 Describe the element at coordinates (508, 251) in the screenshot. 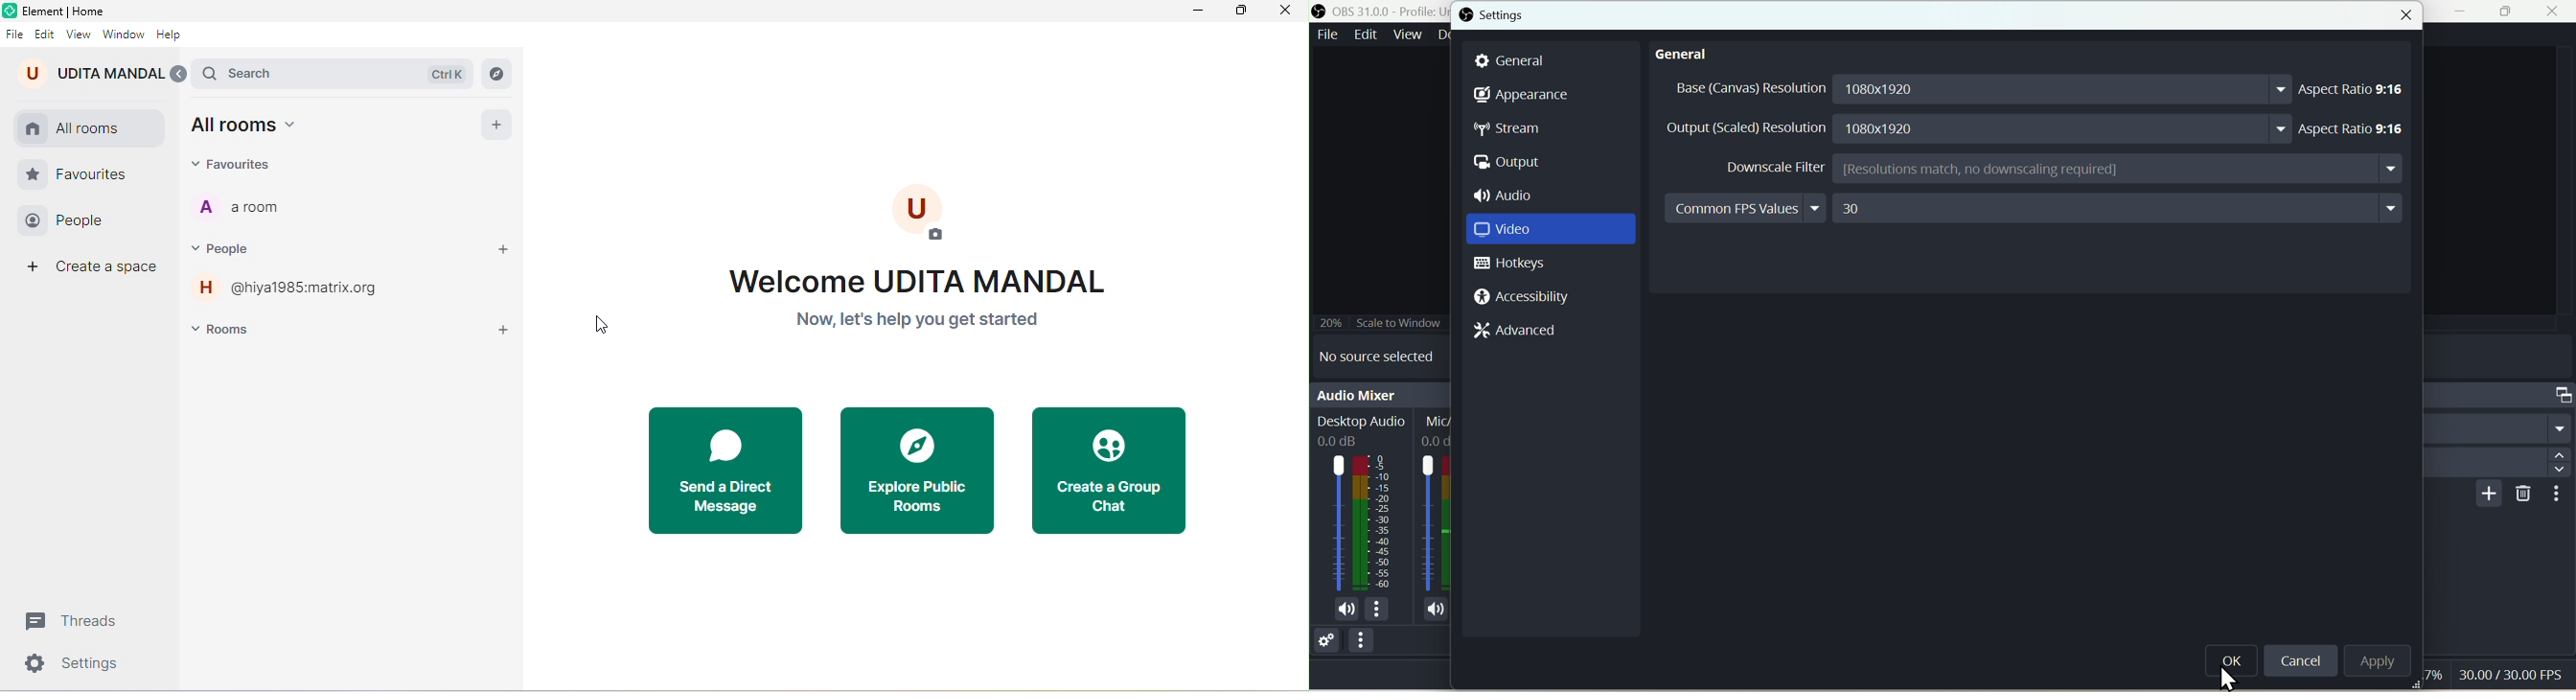

I see `start a chat` at that location.